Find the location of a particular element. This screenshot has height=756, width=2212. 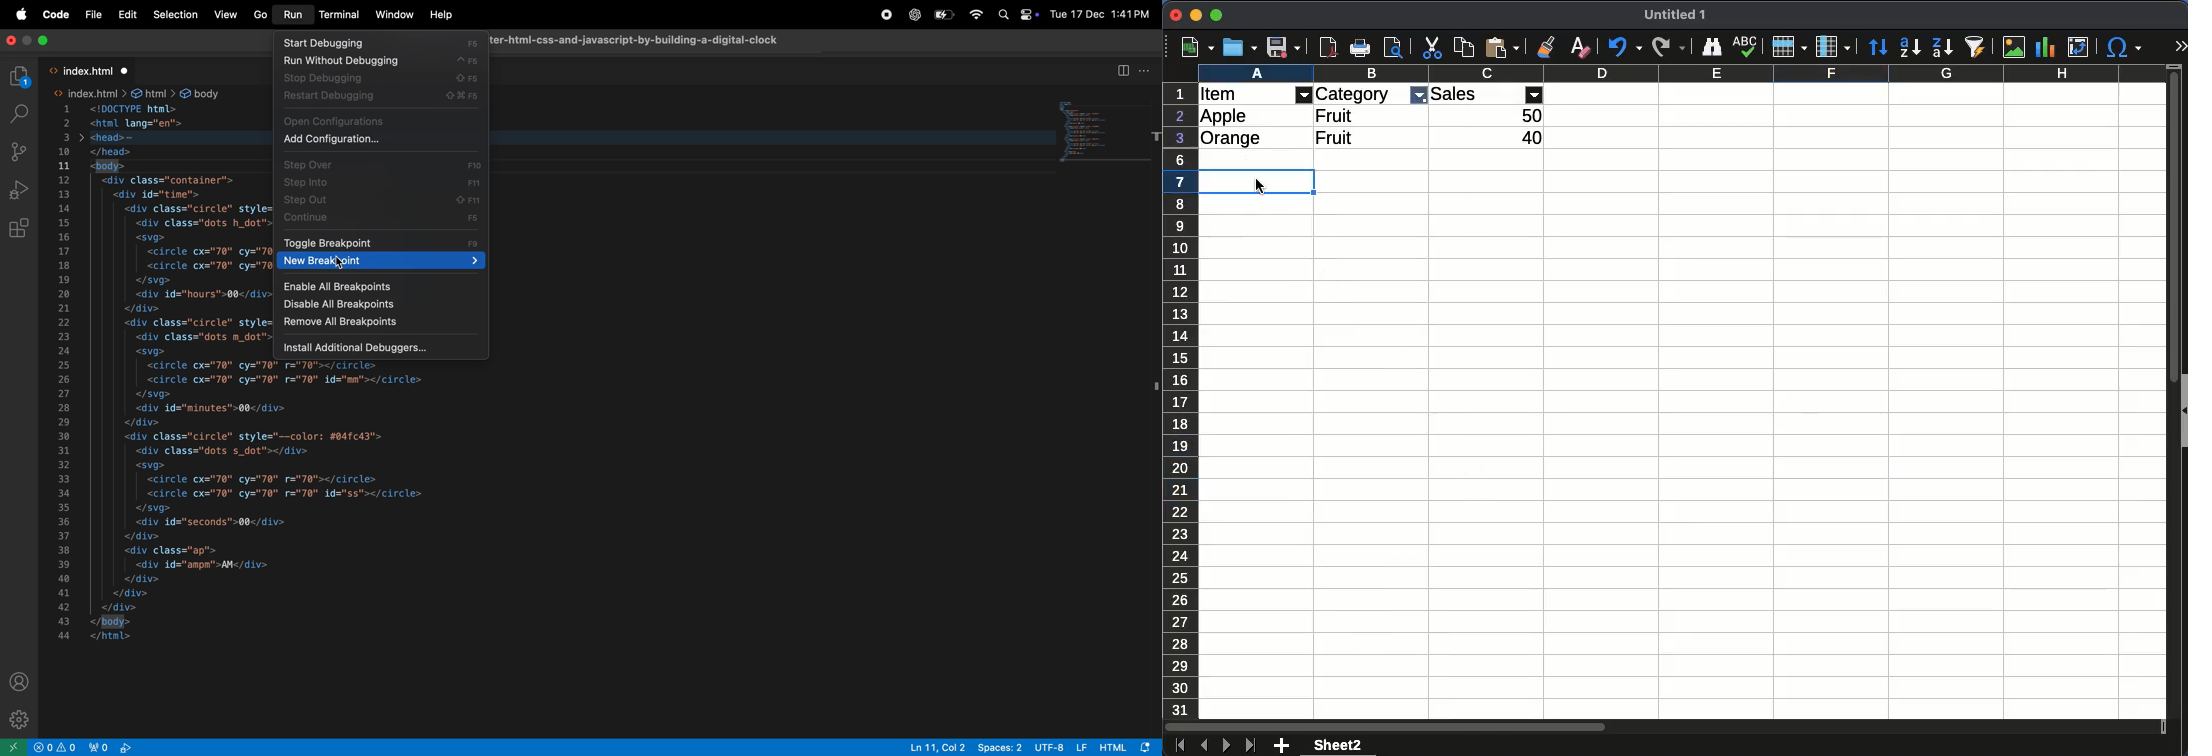

Fruit is located at coordinates (1336, 115).